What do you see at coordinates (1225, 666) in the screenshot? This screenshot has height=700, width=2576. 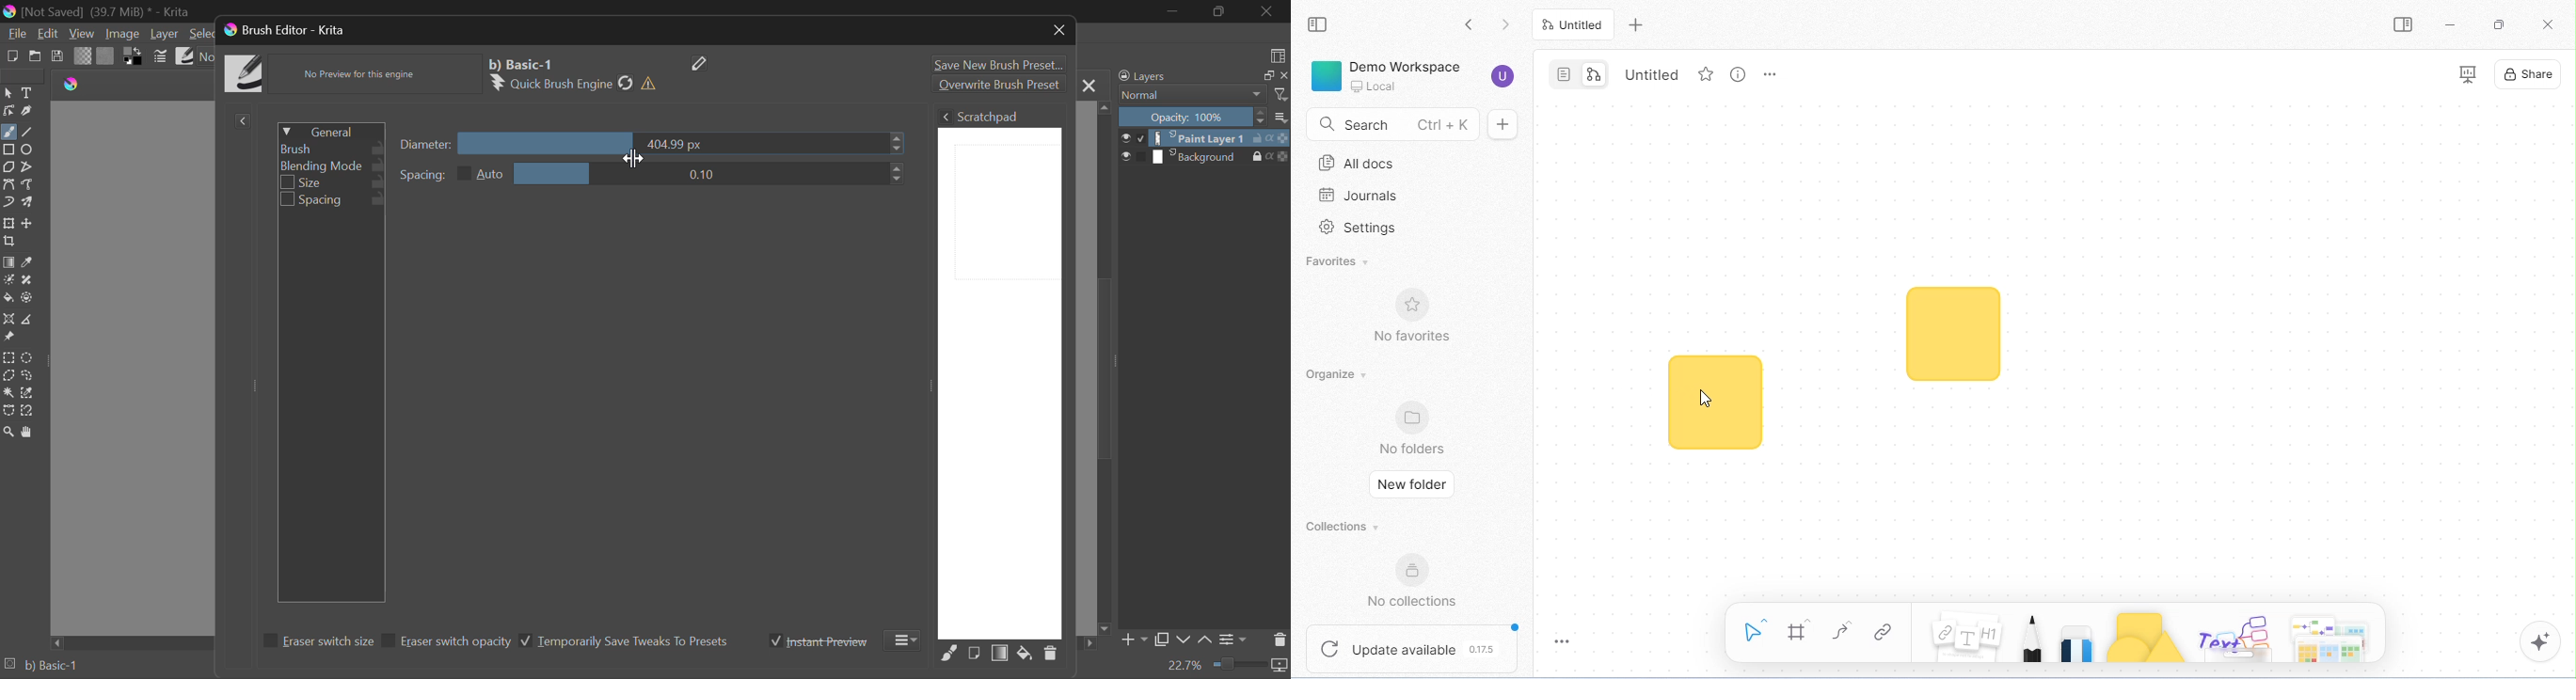 I see `Zoom 22.7%` at bounding box center [1225, 666].